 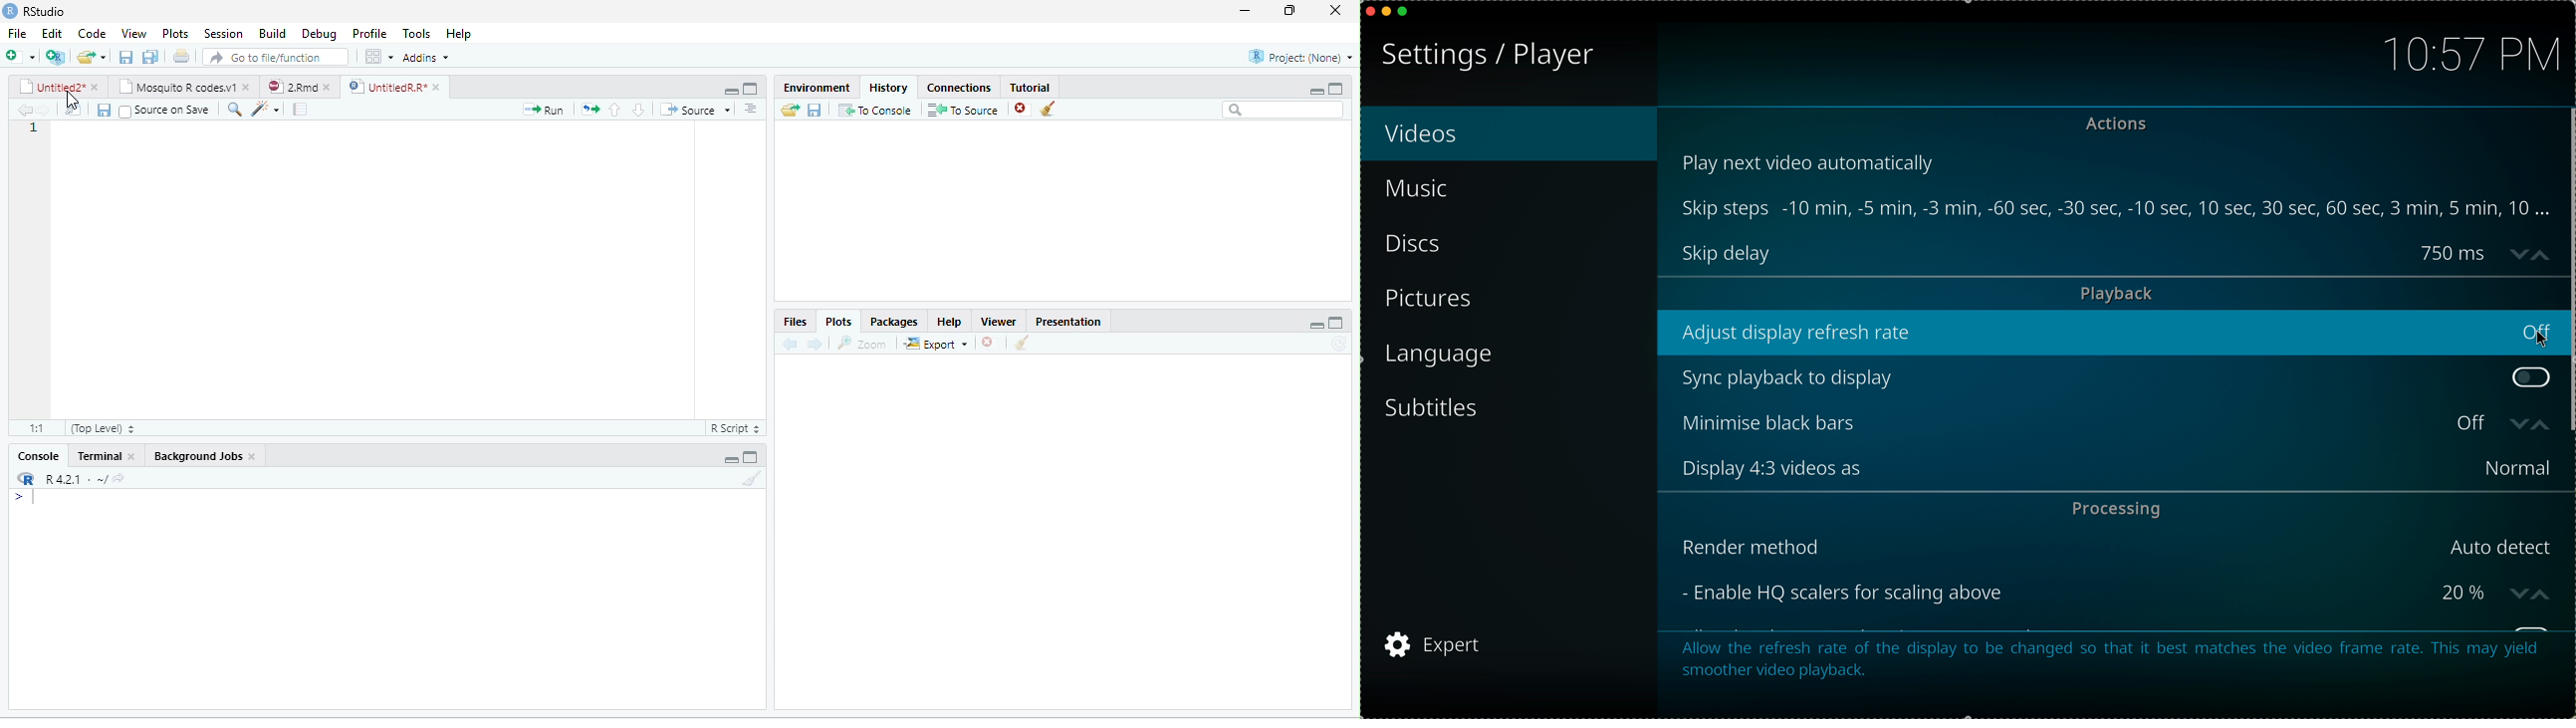 I want to click on , so click(x=152, y=55).